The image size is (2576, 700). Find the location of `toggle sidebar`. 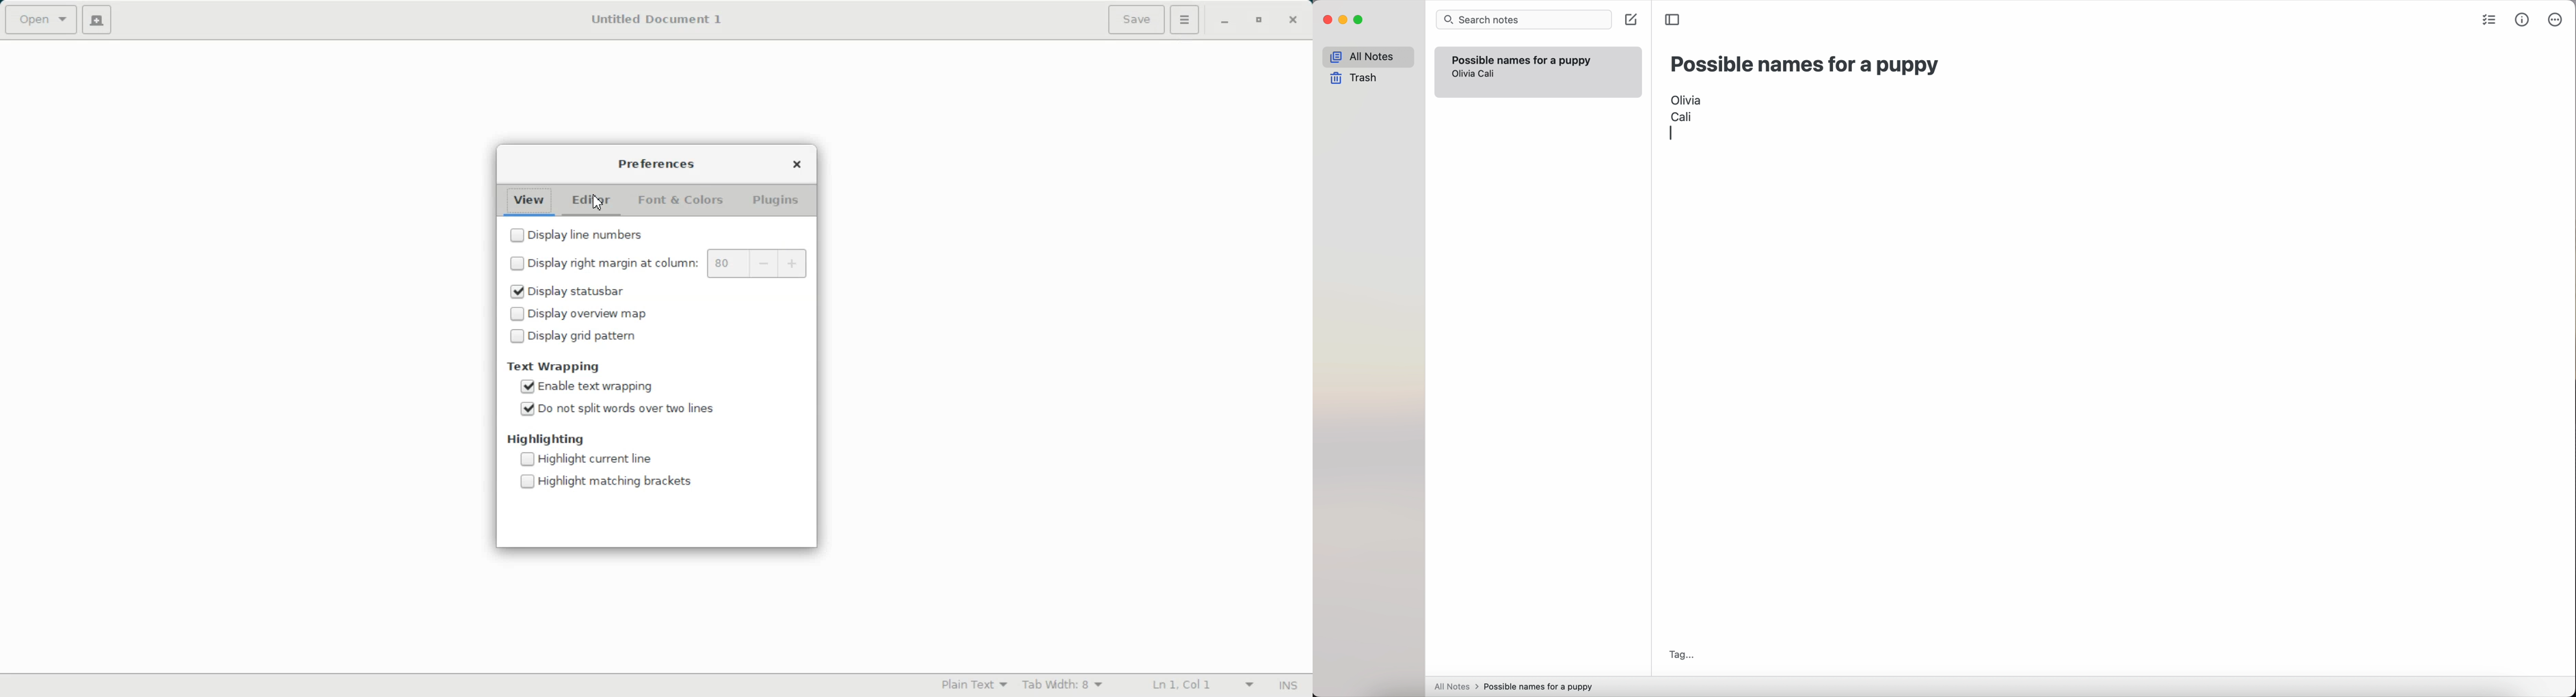

toggle sidebar is located at coordinates (1674, 18).